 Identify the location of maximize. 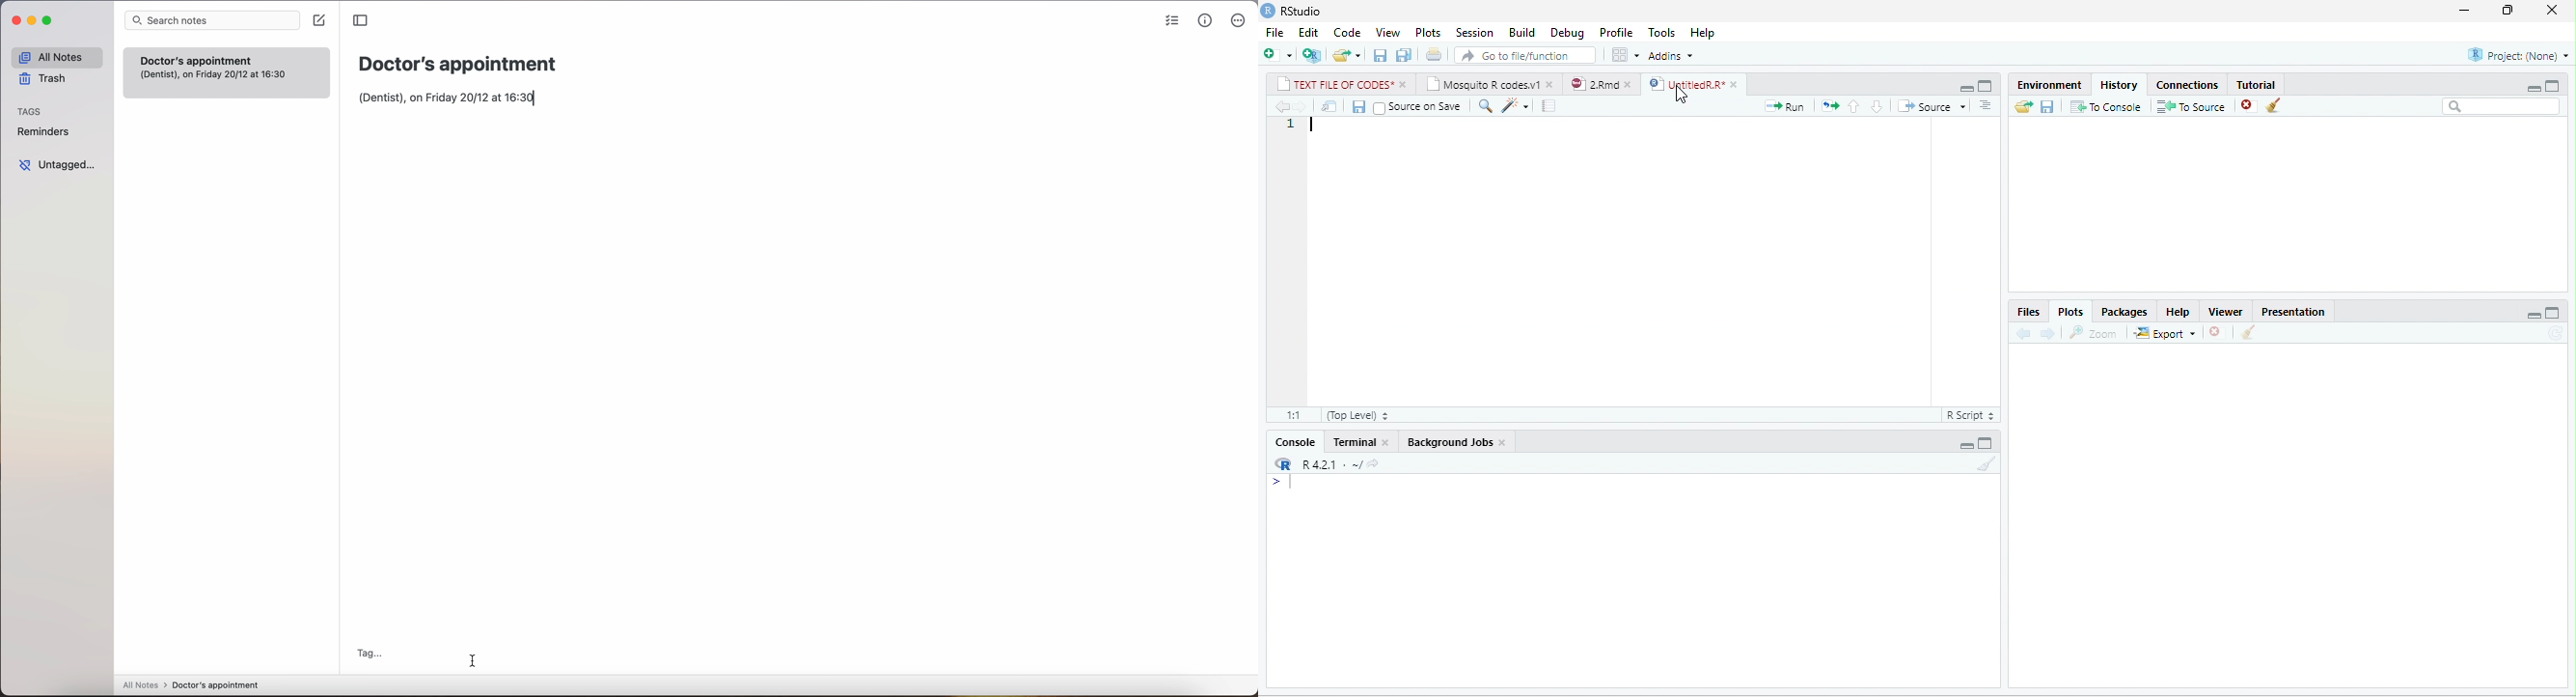
(1984, 87).